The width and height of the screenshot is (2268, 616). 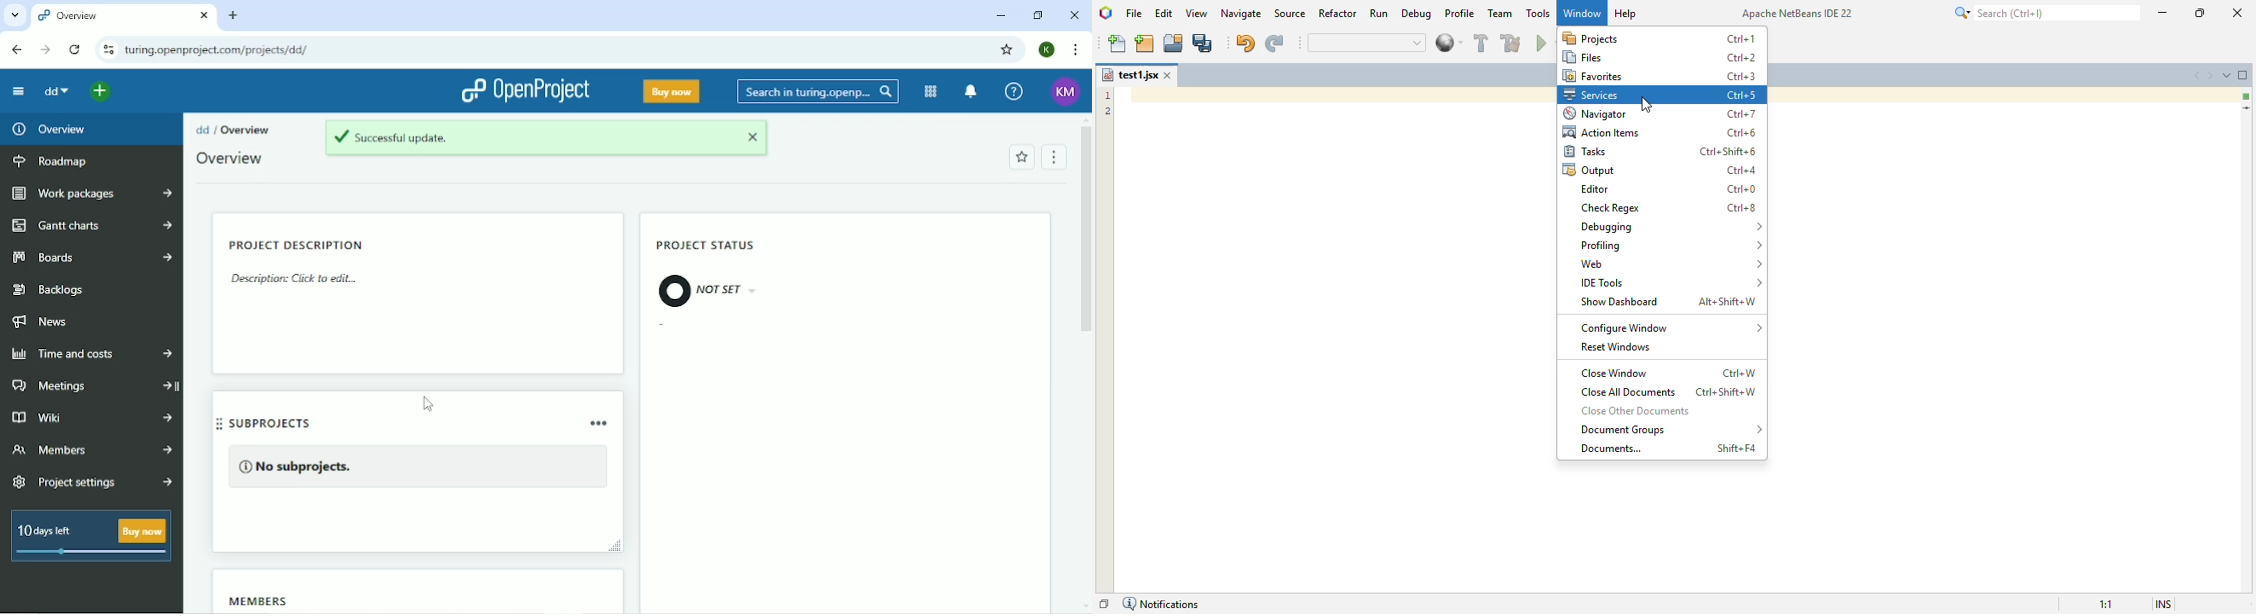 What do you see at coordinates (1417, 14) in the screenshot?
I see `debug` at bounding box center [1417, 14].